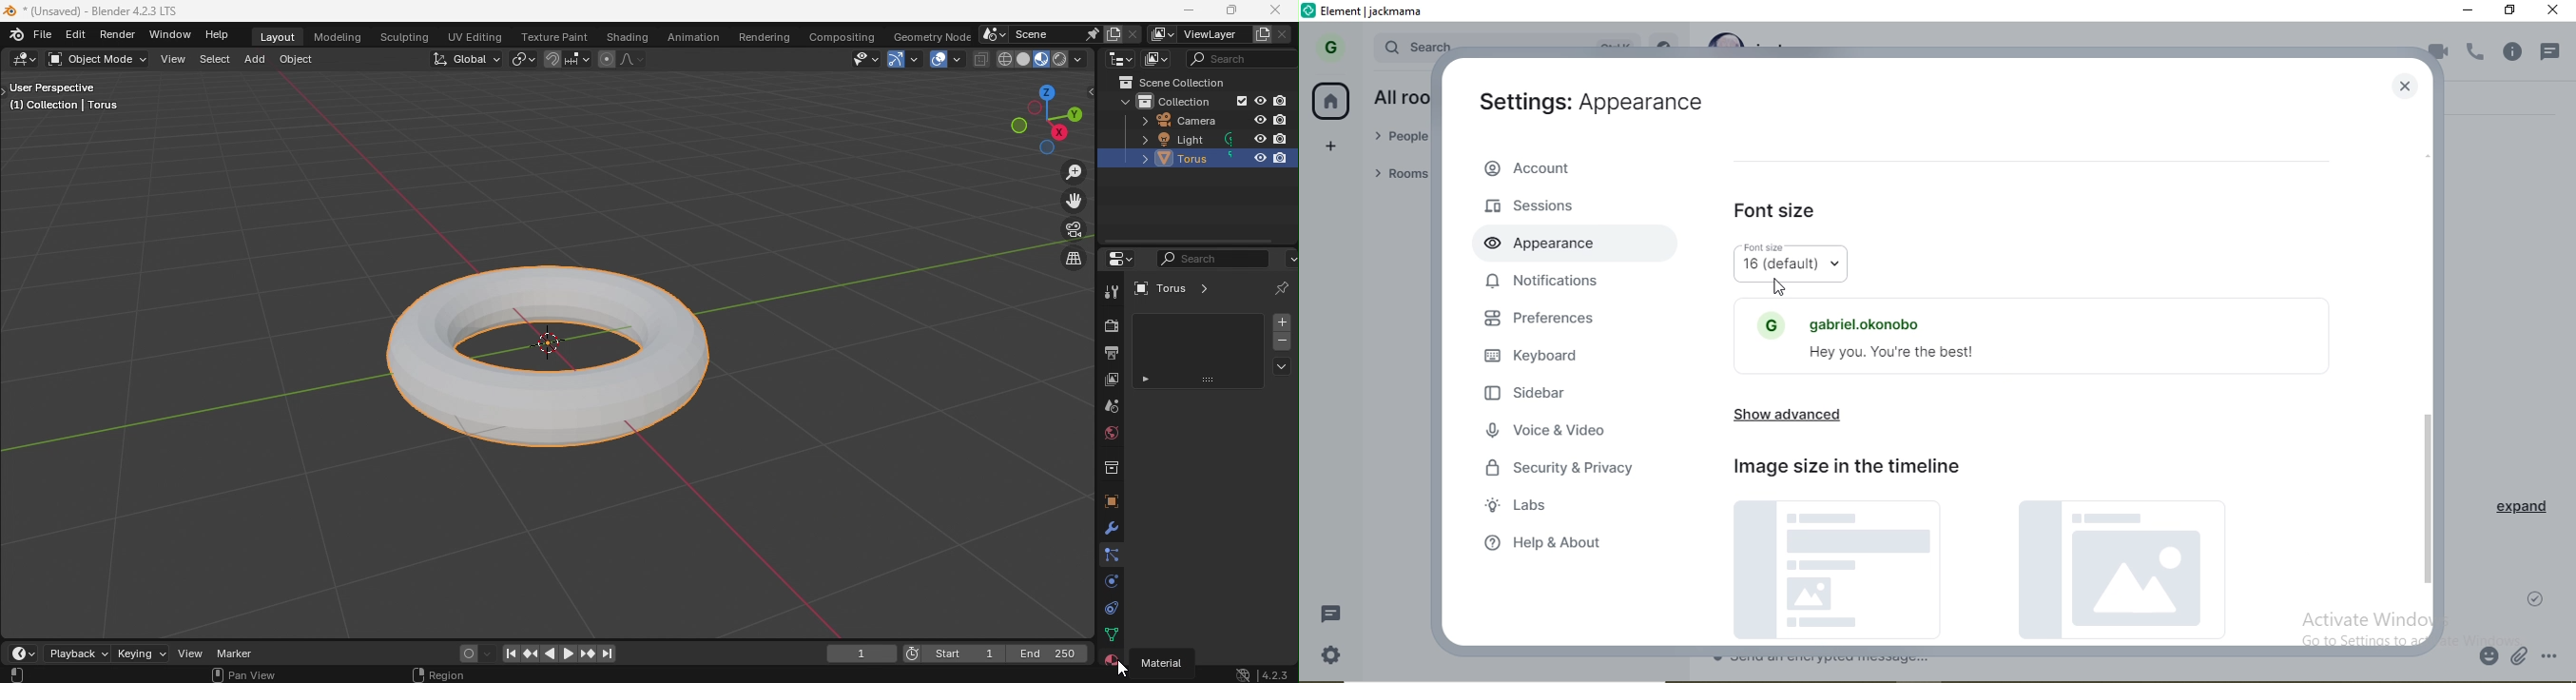 The width and height of the screenshot is (2576, 700). What do you see at coordinates (2406, 87) in the screenshot?
I see `close` at bounding box center [2406, 87].